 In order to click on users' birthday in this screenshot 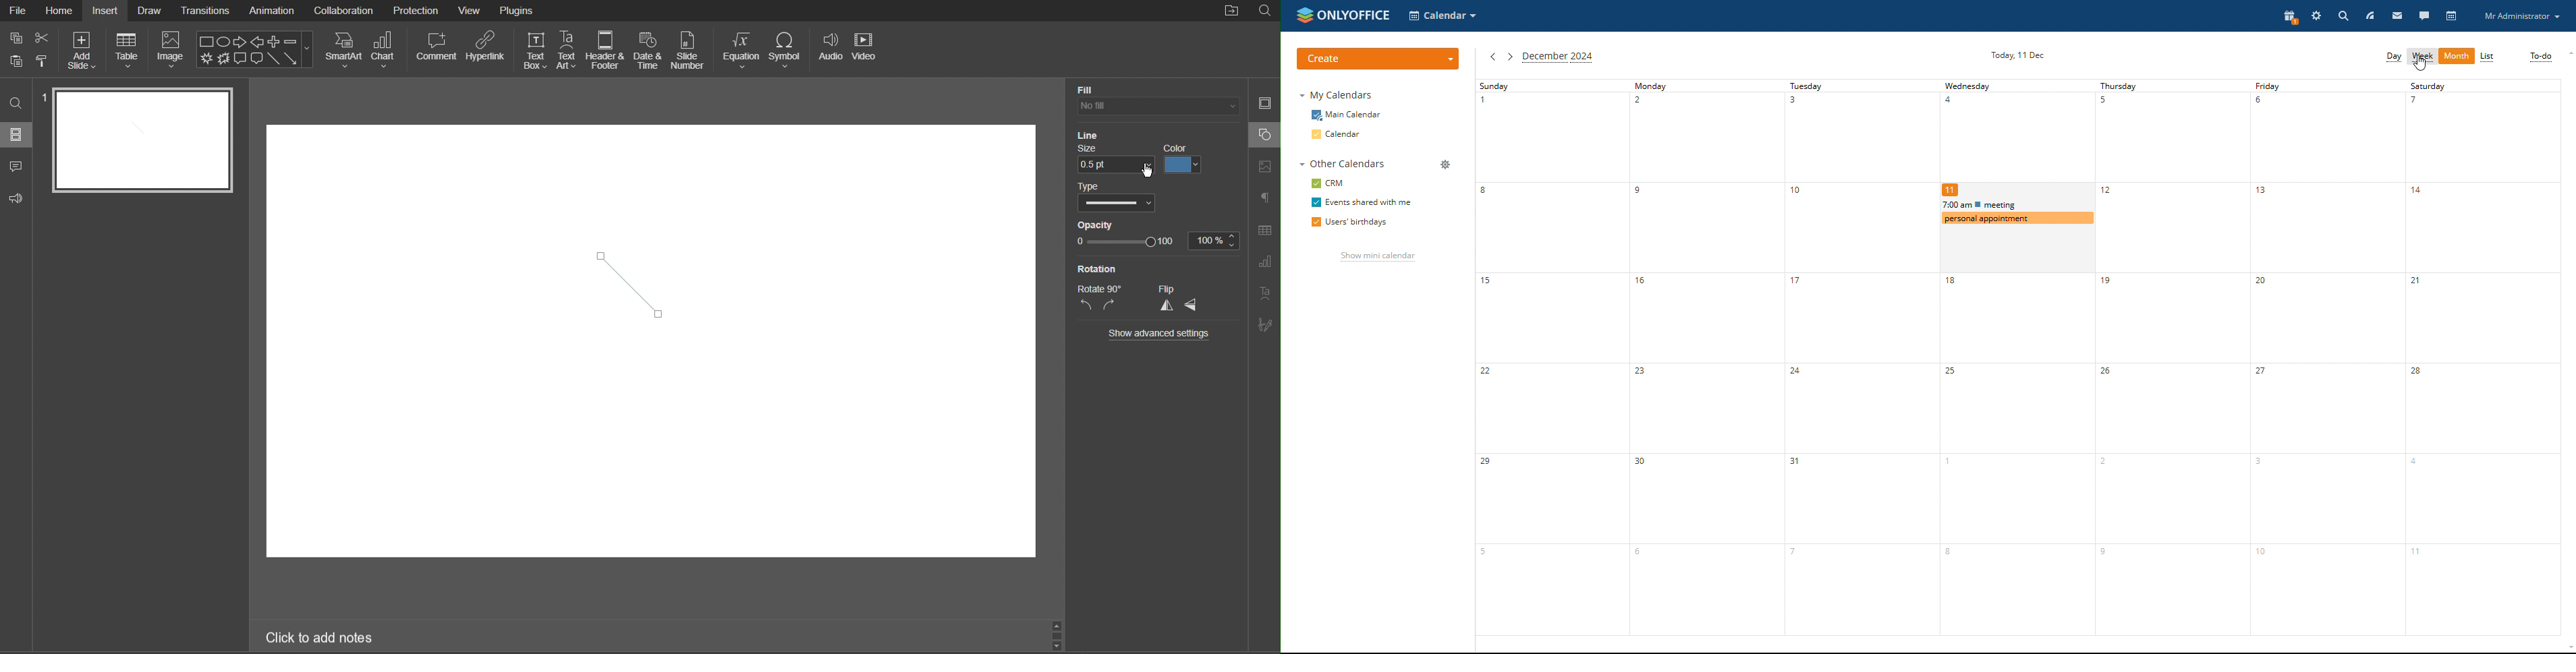, I will do `click(1350, 222)`.